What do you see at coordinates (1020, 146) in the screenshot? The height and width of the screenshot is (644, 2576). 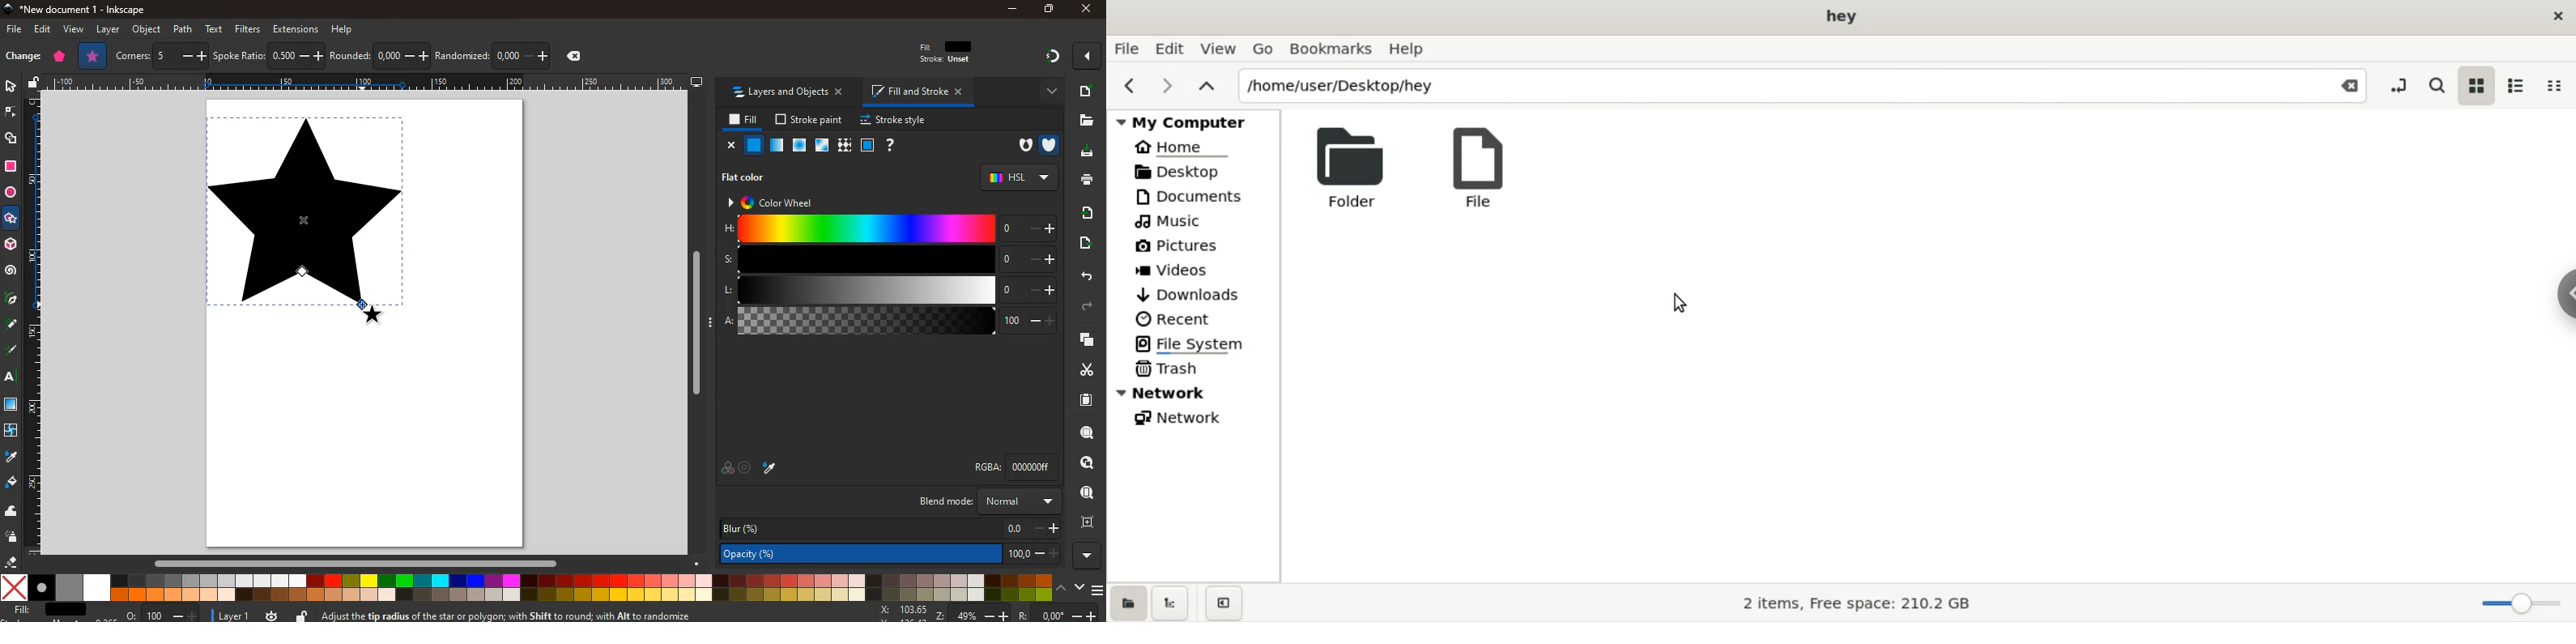 I see `hole` at bounding box center [1020, 146].